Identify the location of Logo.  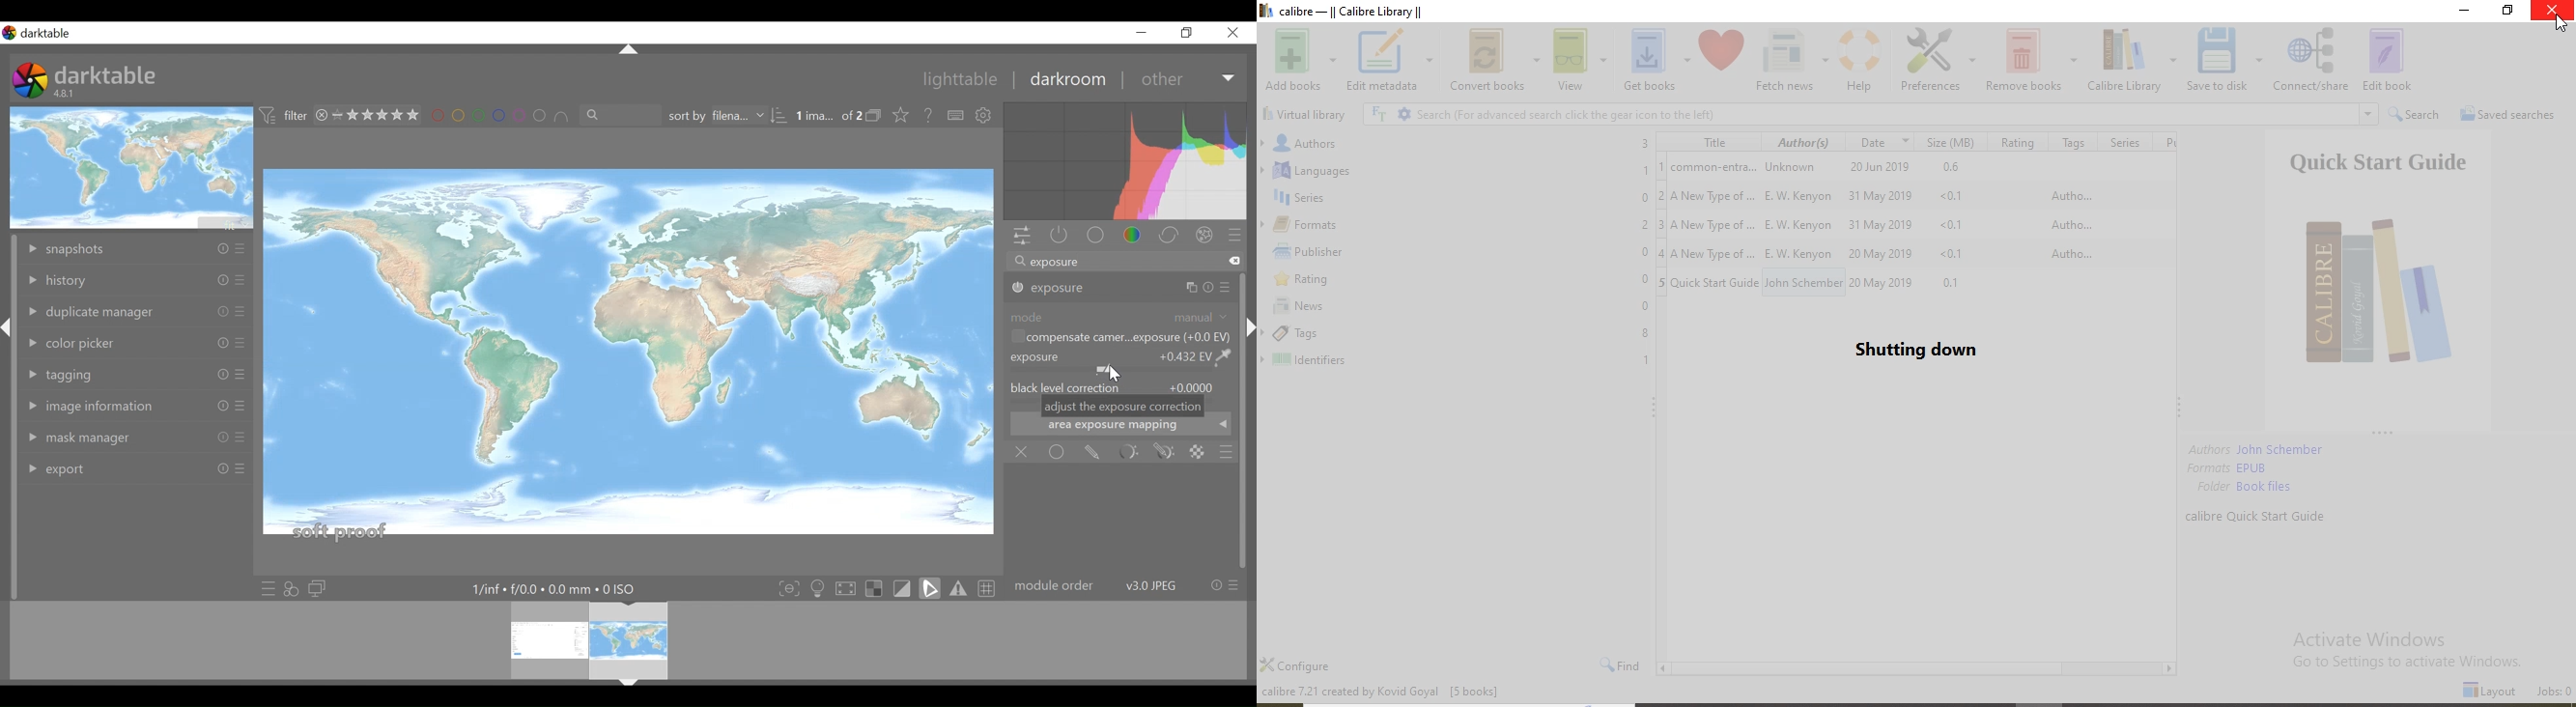
(1267, 11).